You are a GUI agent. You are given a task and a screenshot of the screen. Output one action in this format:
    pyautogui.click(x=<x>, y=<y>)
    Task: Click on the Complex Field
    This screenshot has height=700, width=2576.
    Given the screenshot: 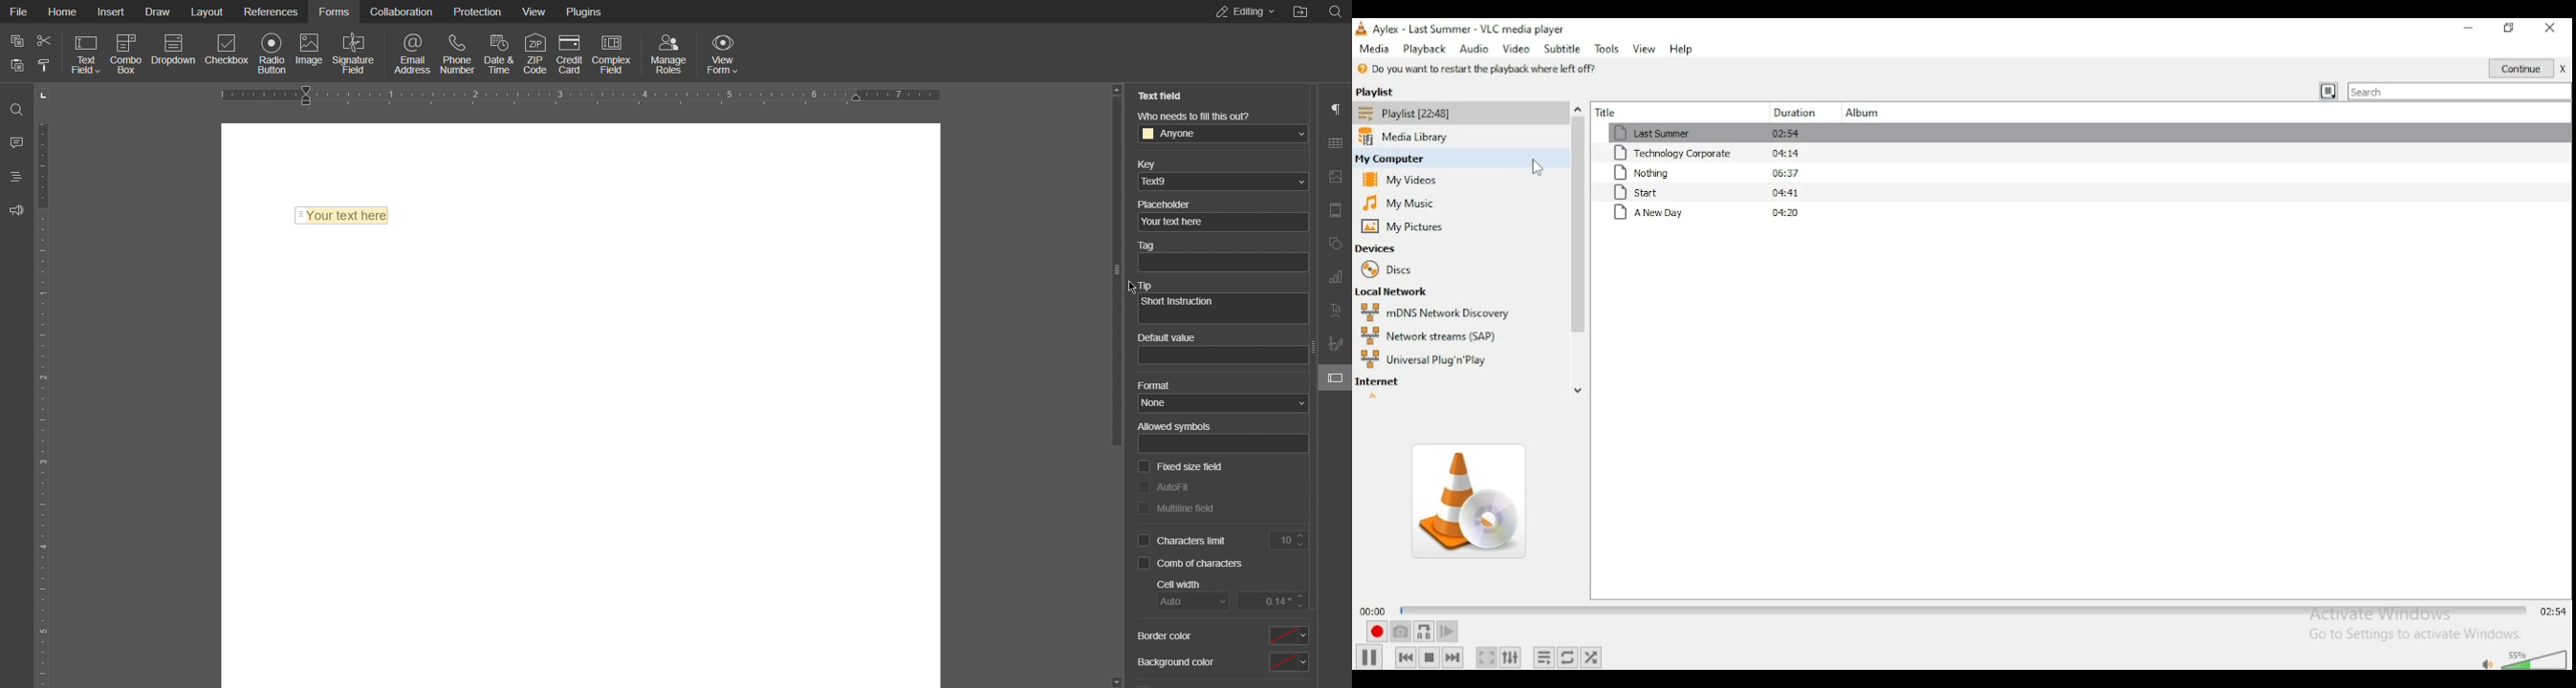 What is the action you would take?
    pyautogui.click(x=614, y=53)
    